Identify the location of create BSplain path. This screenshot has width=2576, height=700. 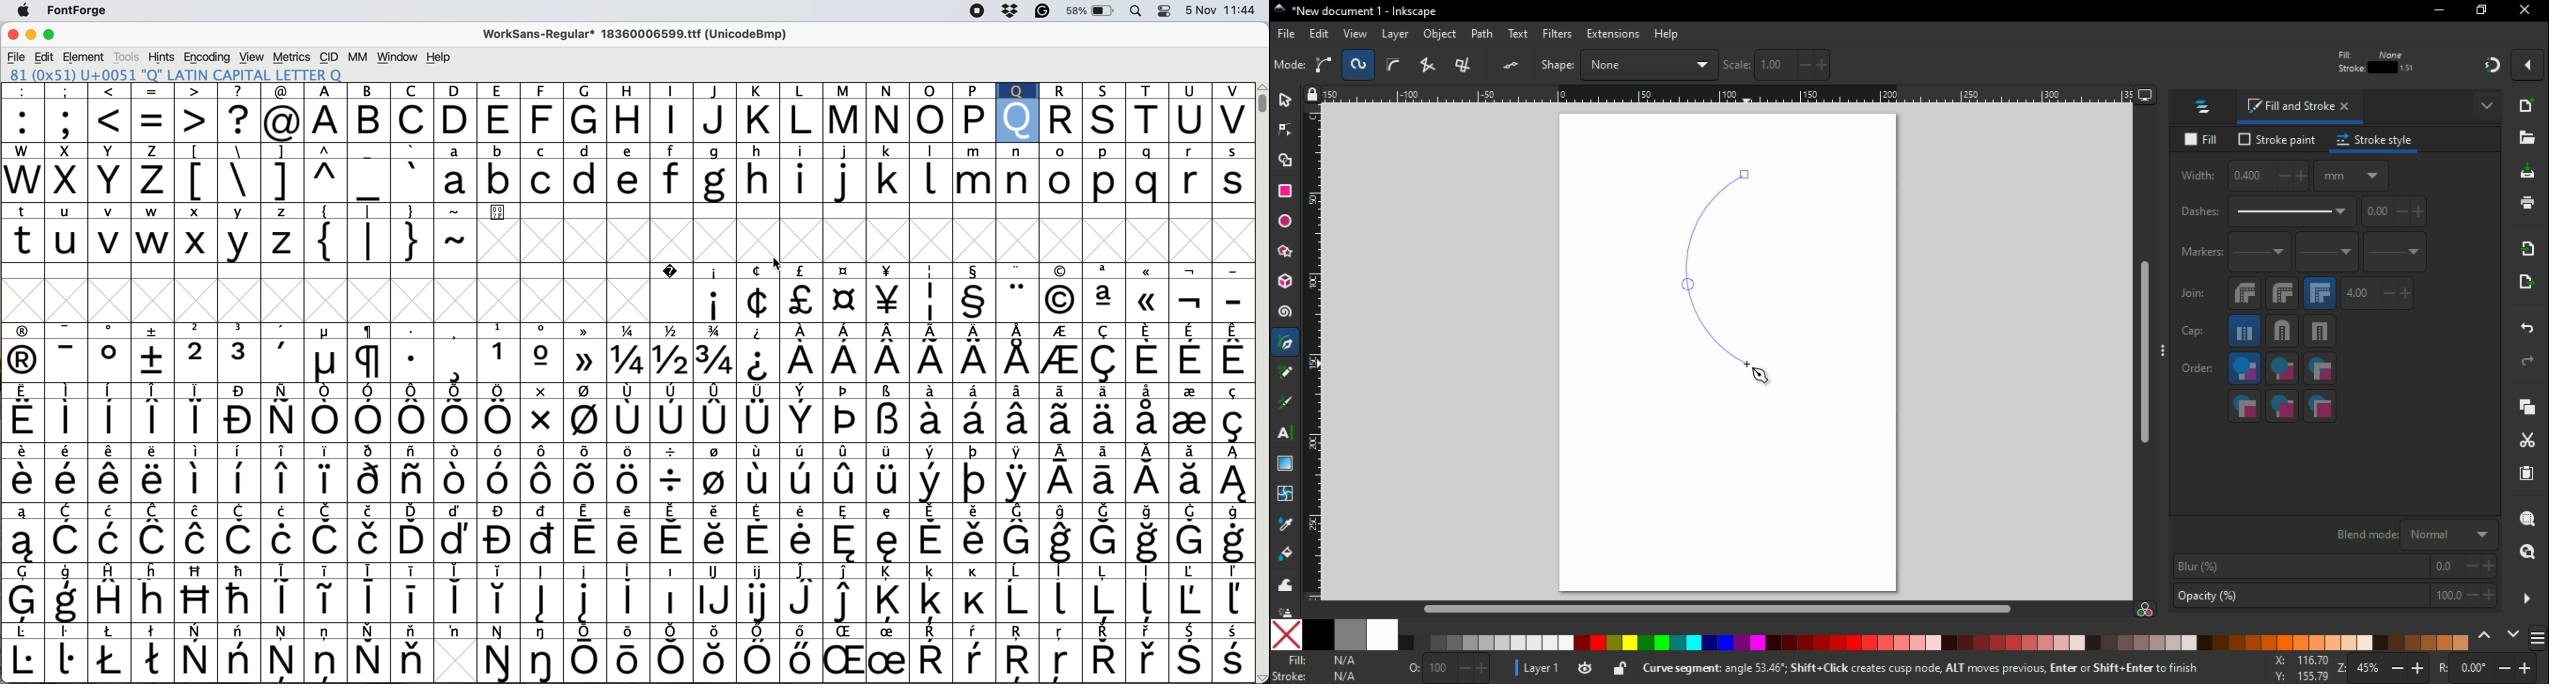
(1397, 68).